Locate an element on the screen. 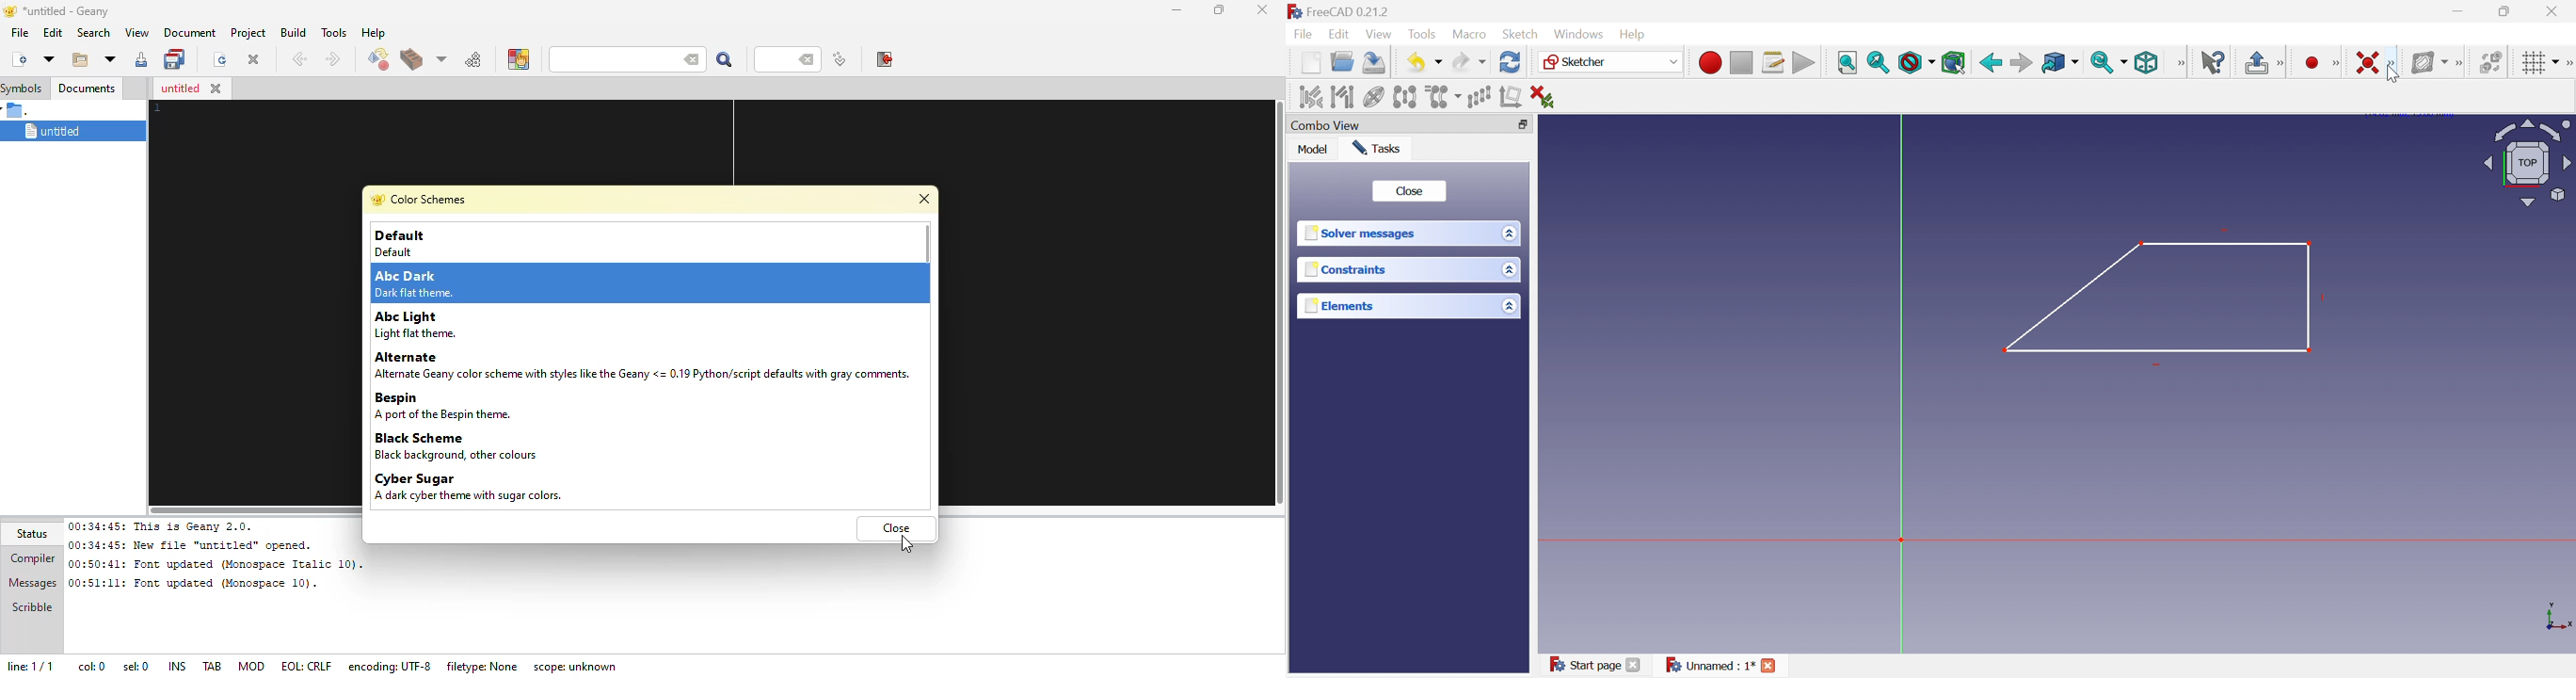 This screenshot has height=700, width=2576. Macro is located at coordinates (1470, 35).